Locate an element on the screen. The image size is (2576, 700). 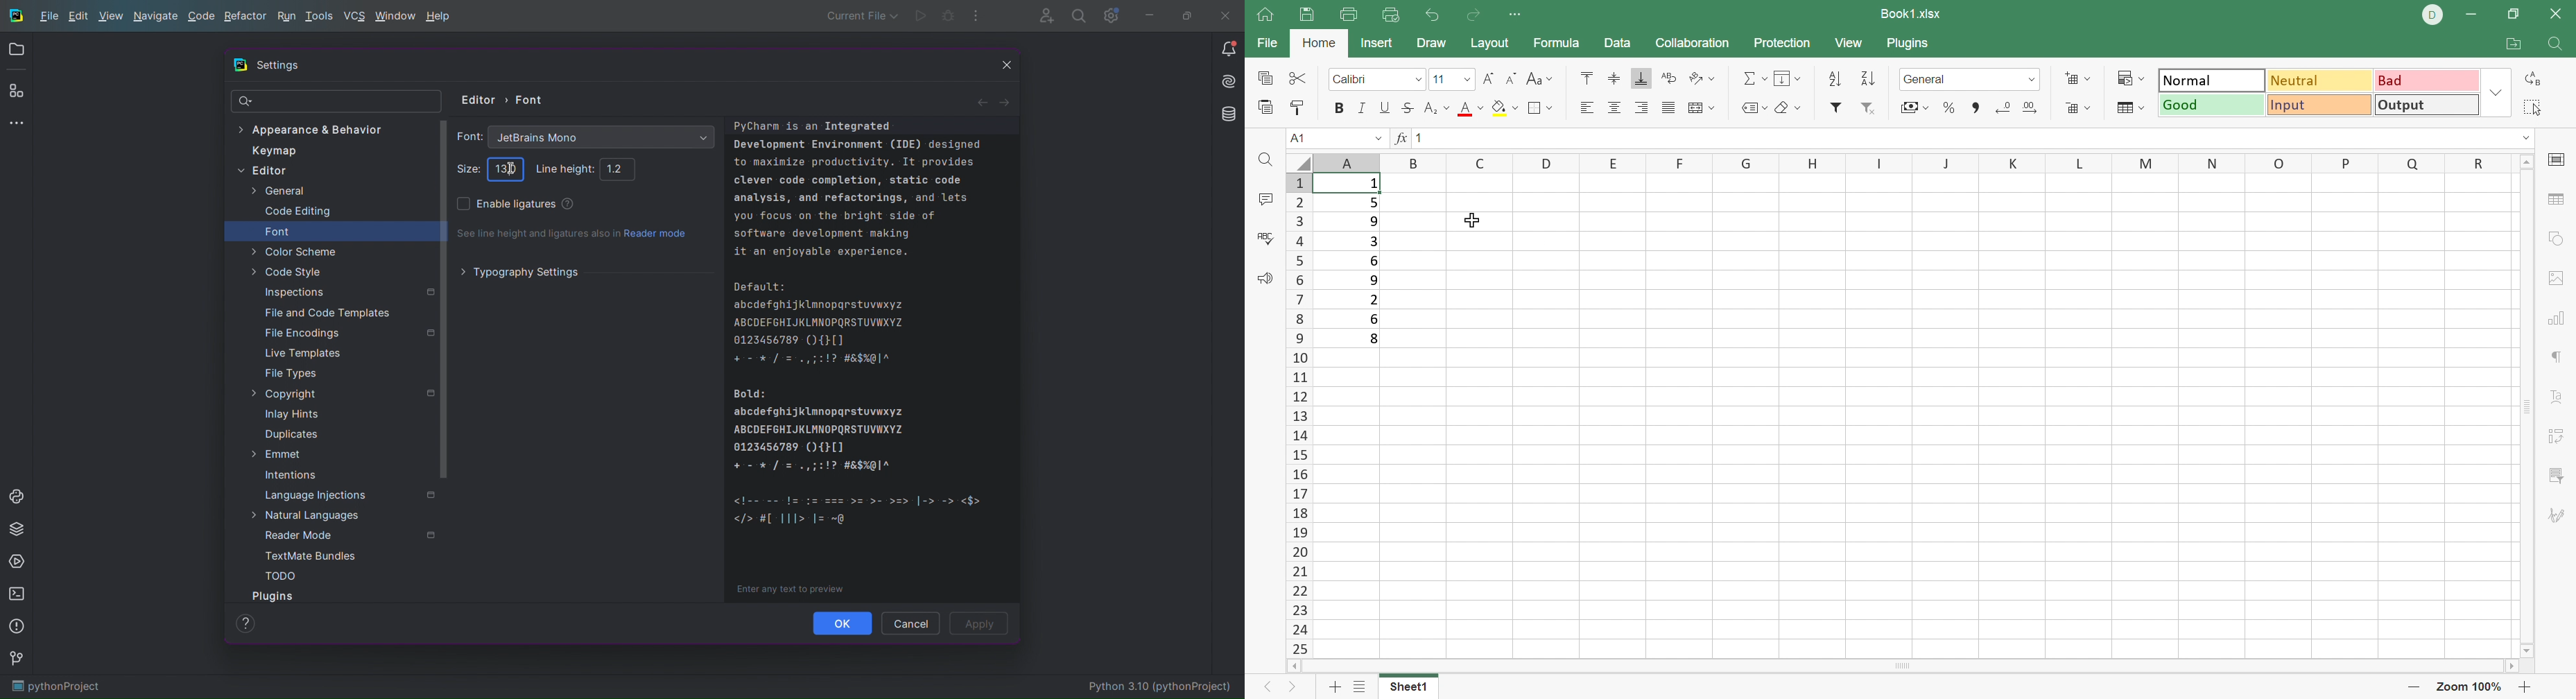
Quick print is located at coordinates (1392, 13).